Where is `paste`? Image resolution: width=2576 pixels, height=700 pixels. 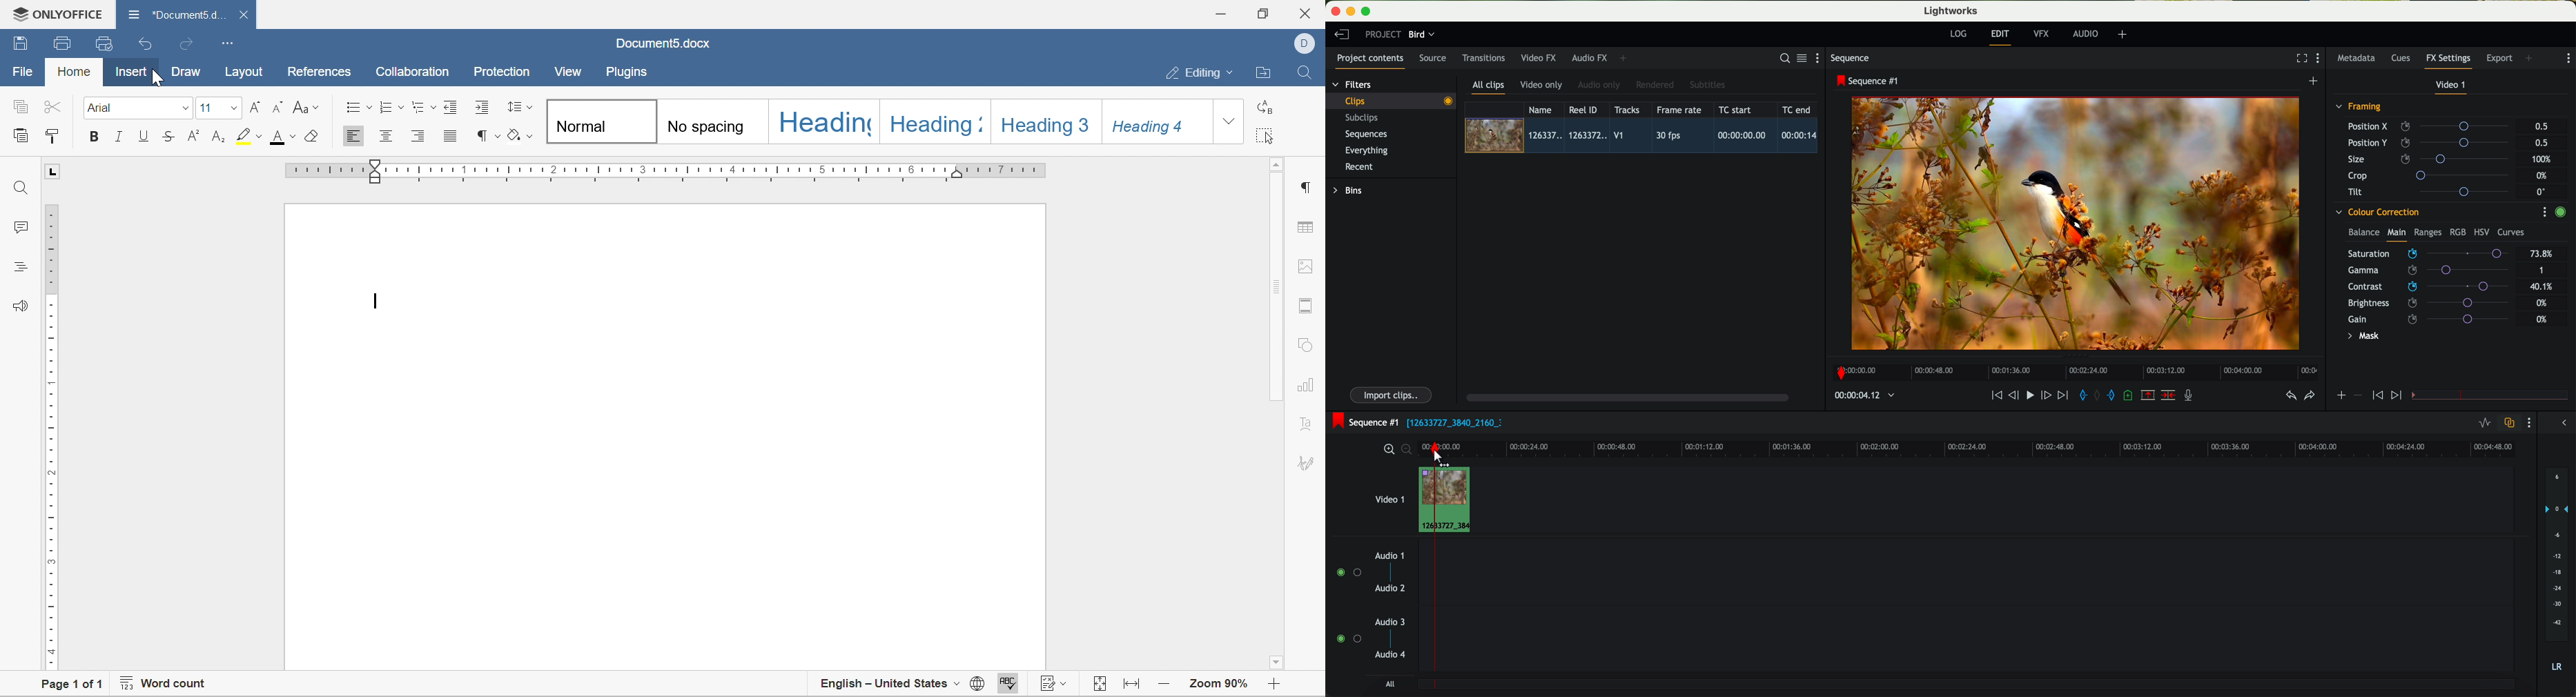
paste is located at coordinates (20, 135).